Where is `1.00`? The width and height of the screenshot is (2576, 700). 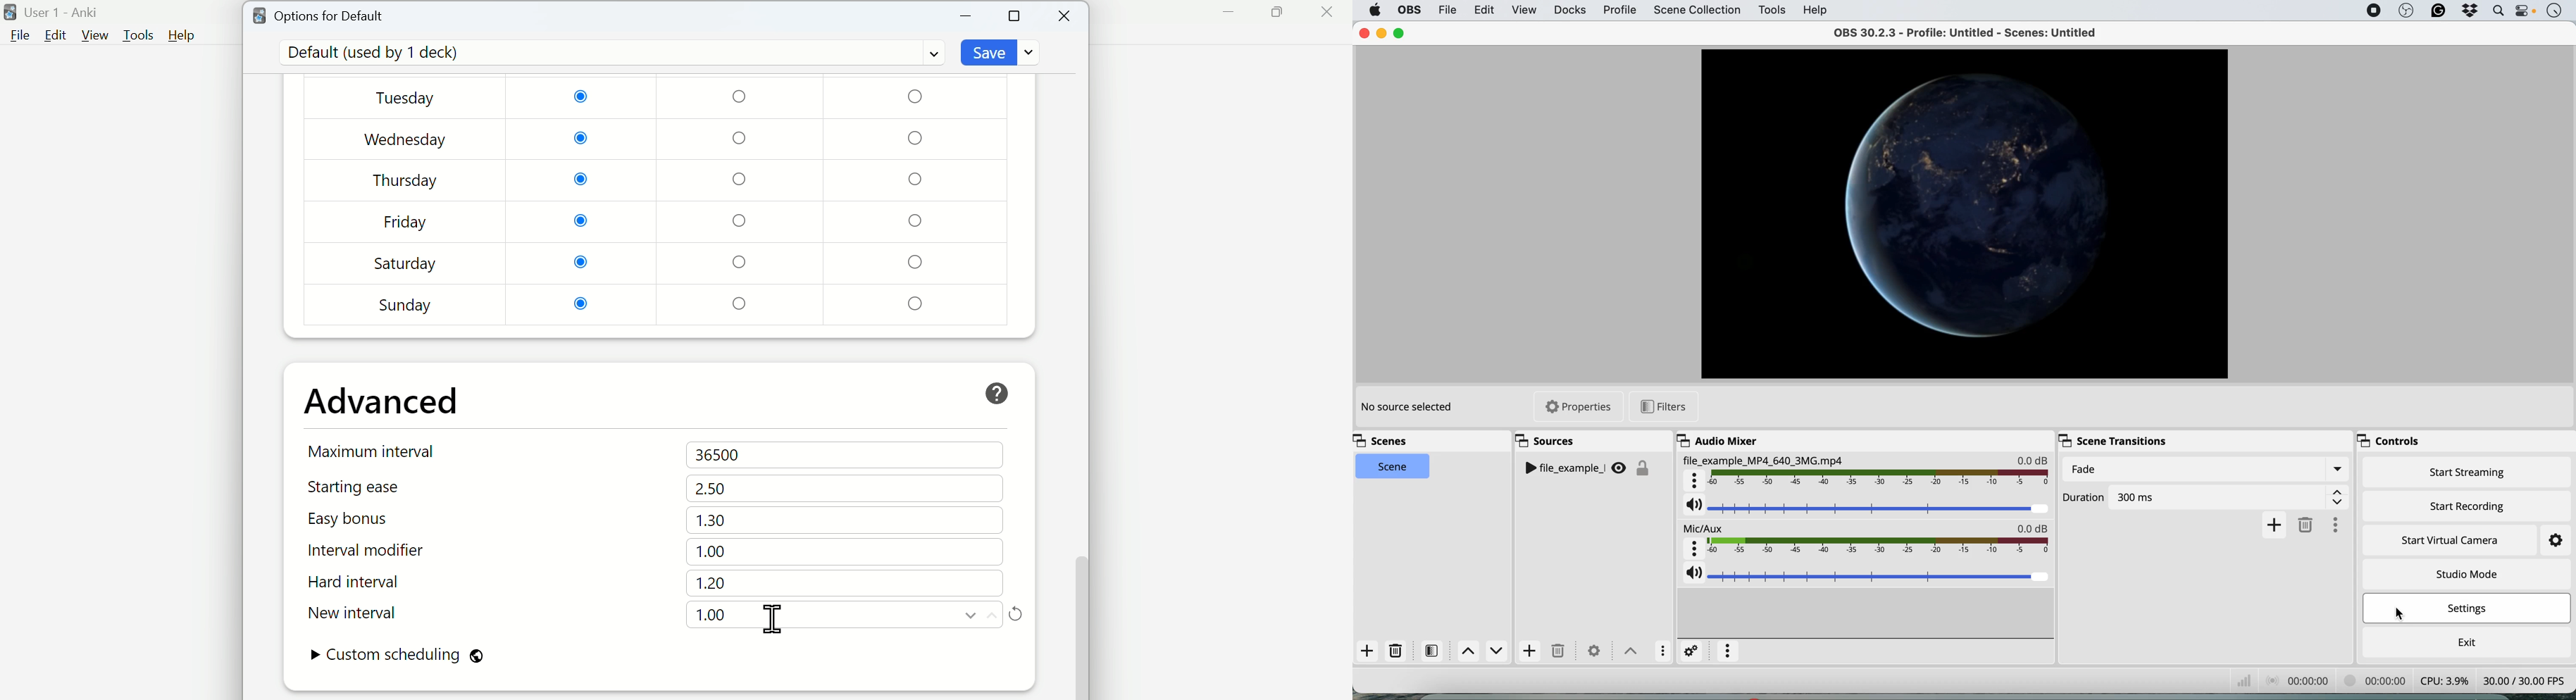
1.00 is located at coordinates (711, 615).